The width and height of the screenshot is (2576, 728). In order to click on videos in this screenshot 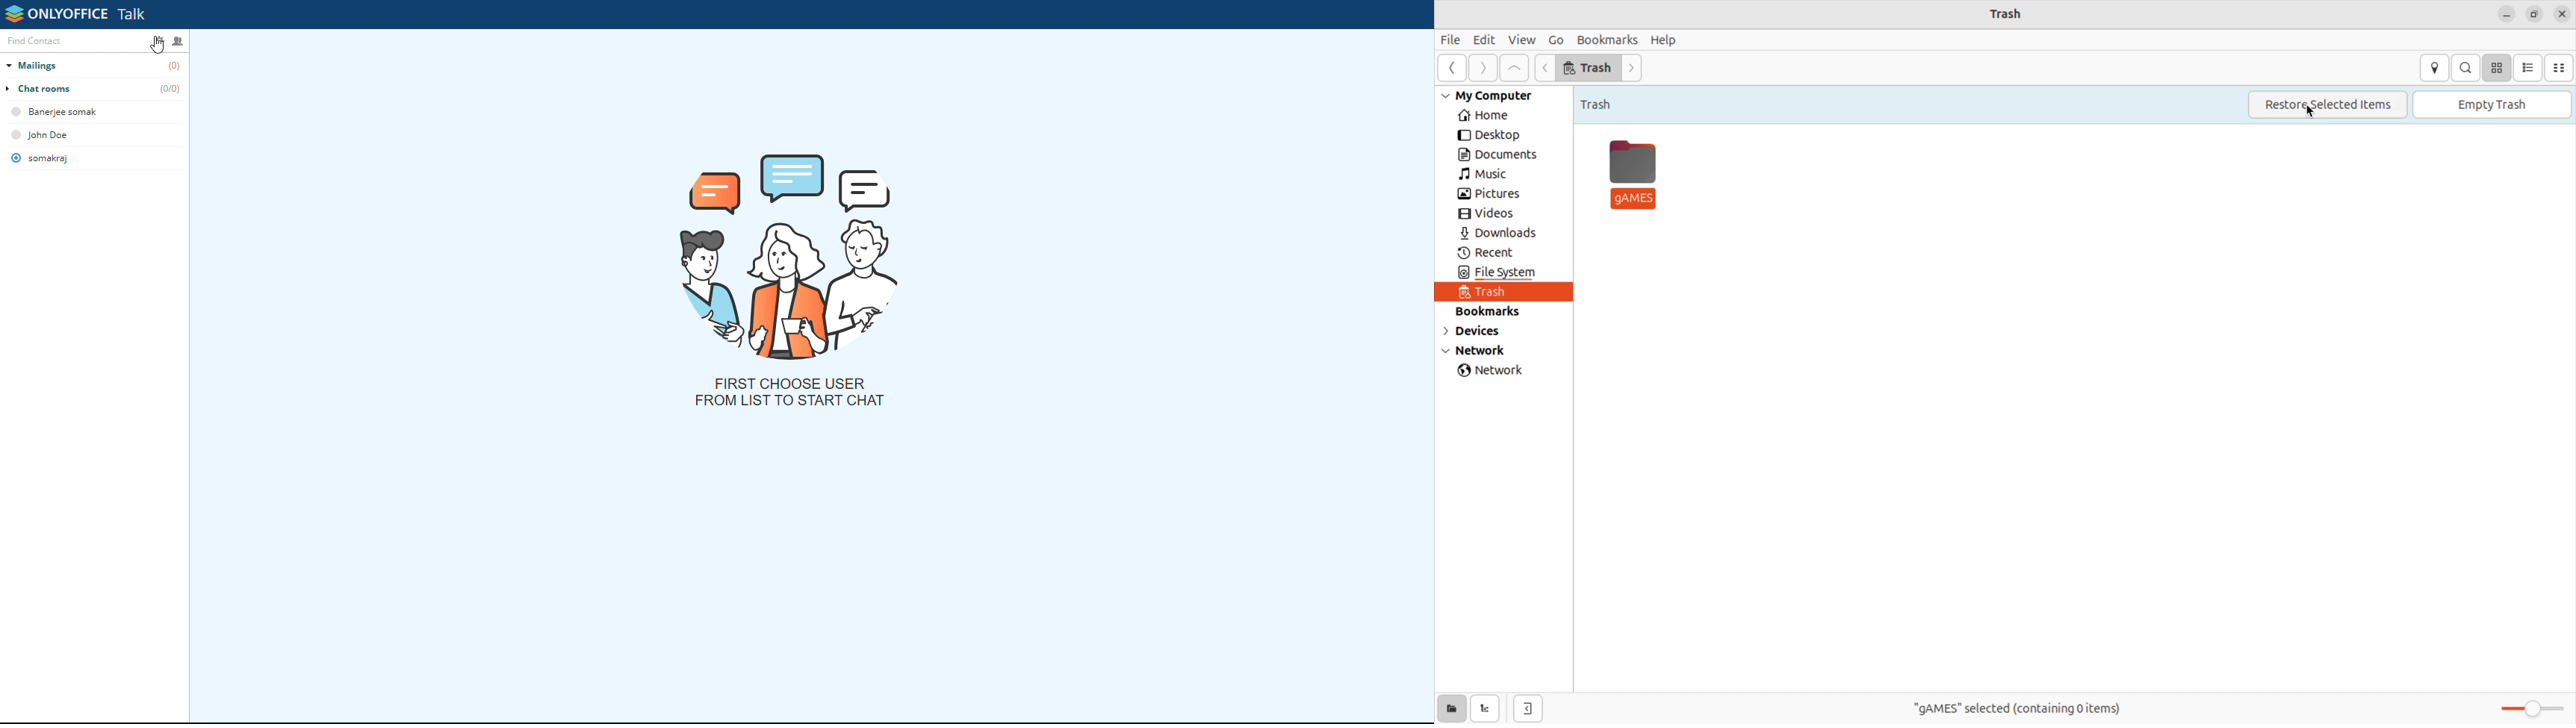, I will do `click(1495, 214)`.